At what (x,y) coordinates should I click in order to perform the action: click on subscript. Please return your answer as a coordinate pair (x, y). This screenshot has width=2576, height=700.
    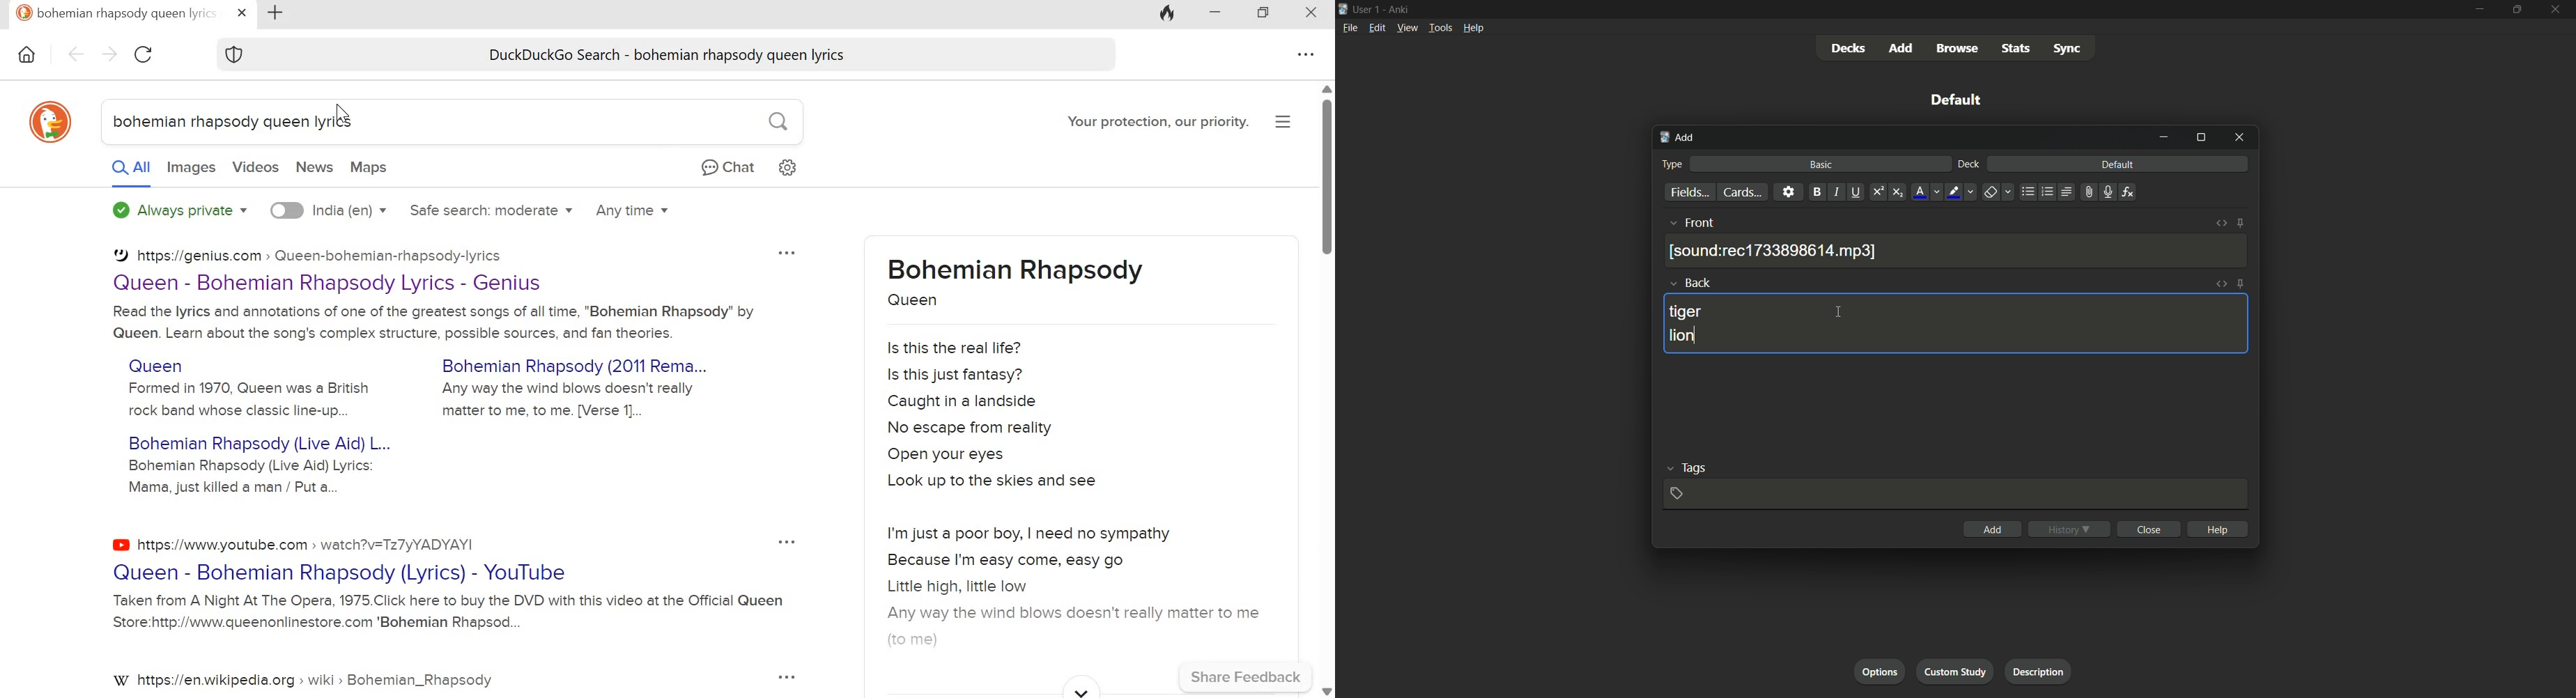
    Looking at the image, I should click on (1899, 192).